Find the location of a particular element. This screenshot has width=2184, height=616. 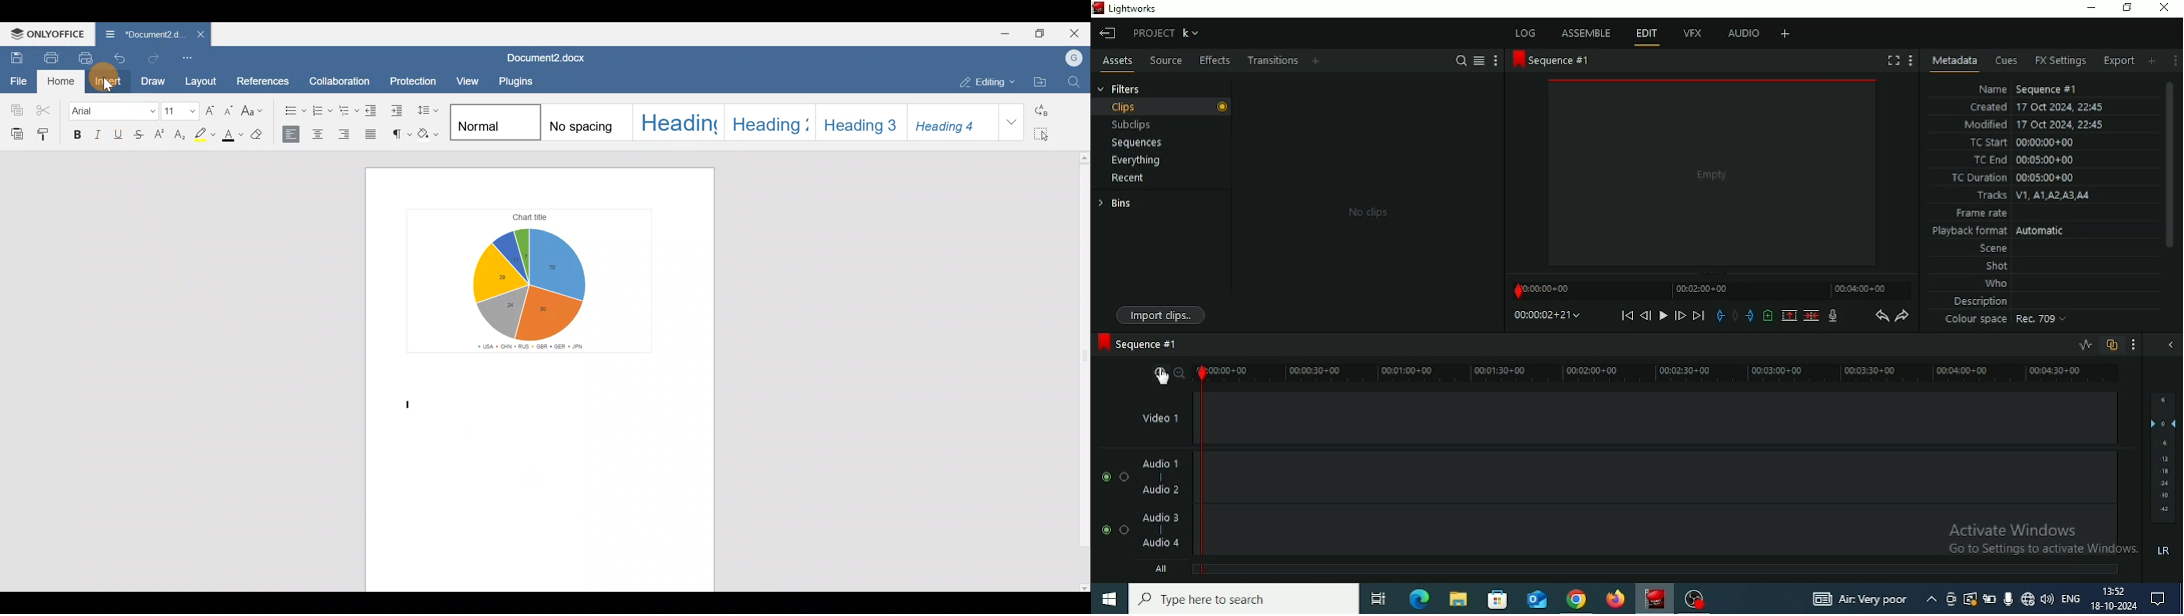

Style 2 is located at coordinates (590, 123).